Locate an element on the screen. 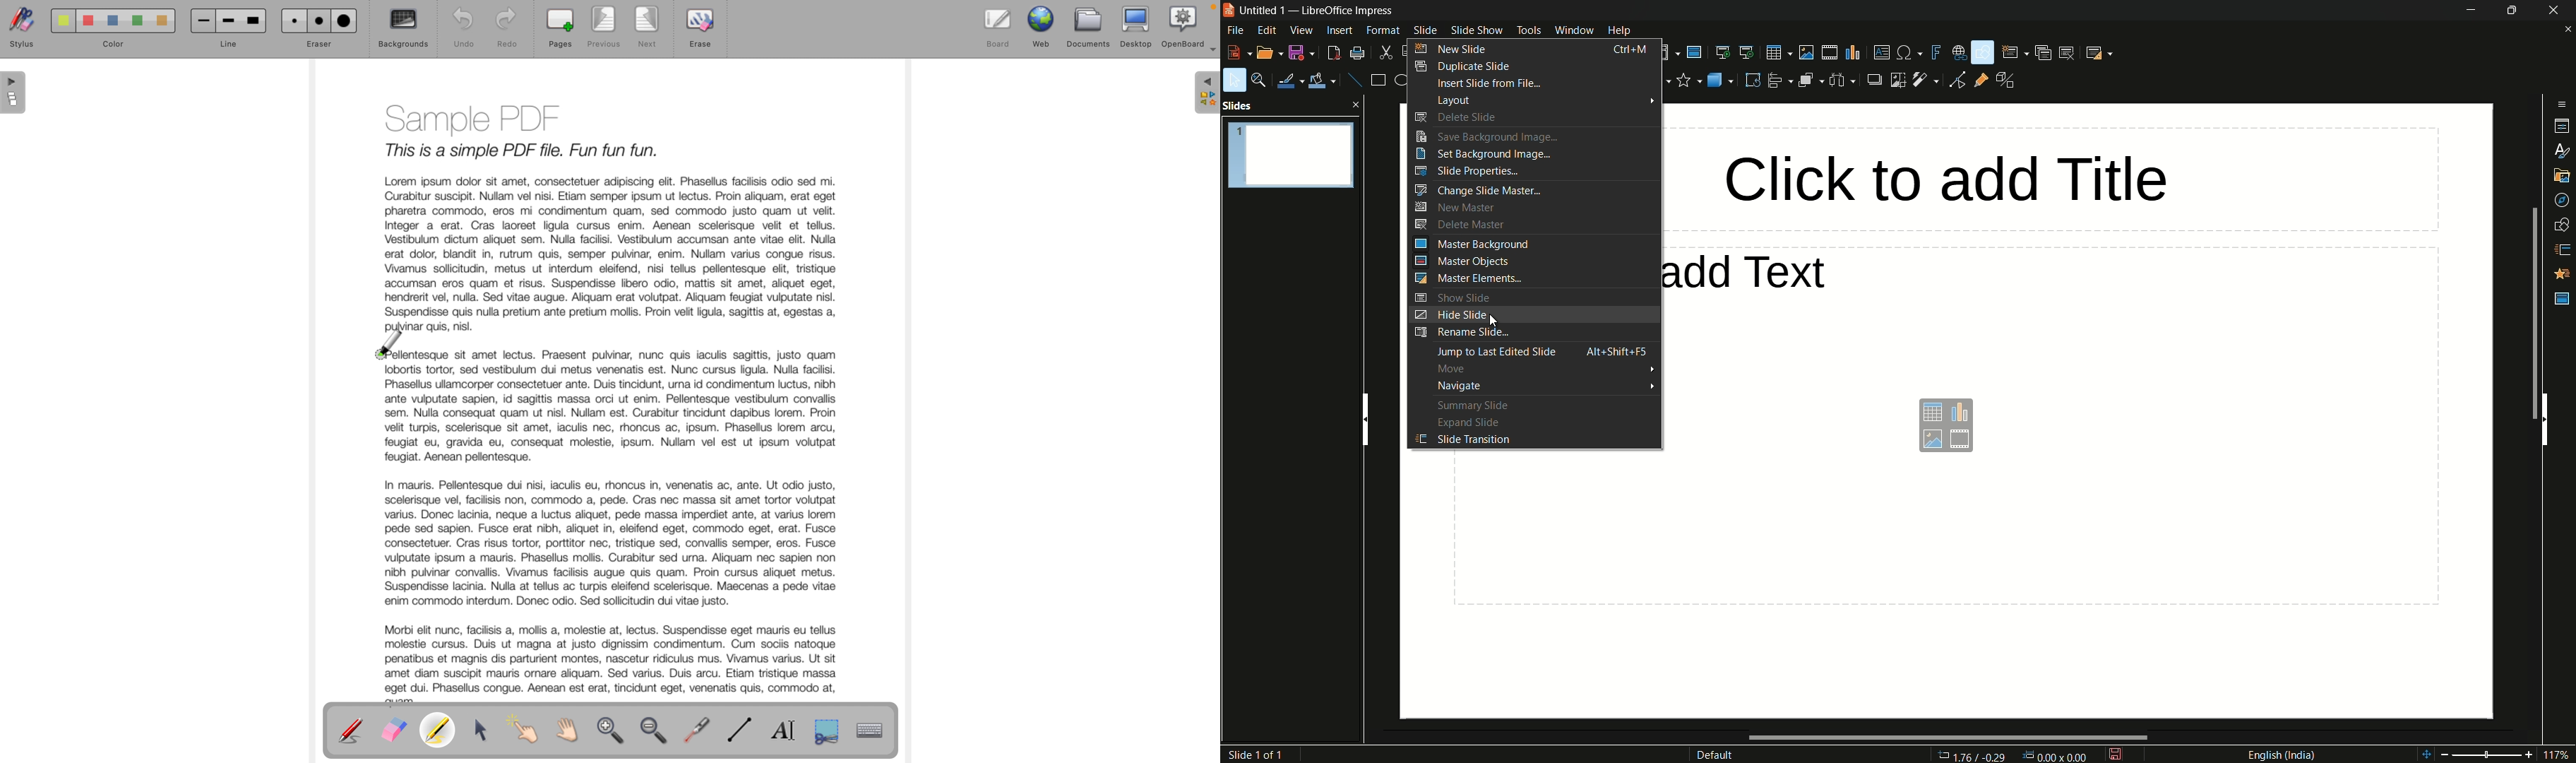 This screenshot has height=784, width=2576. 117% is located at coordinates (2558, 755).